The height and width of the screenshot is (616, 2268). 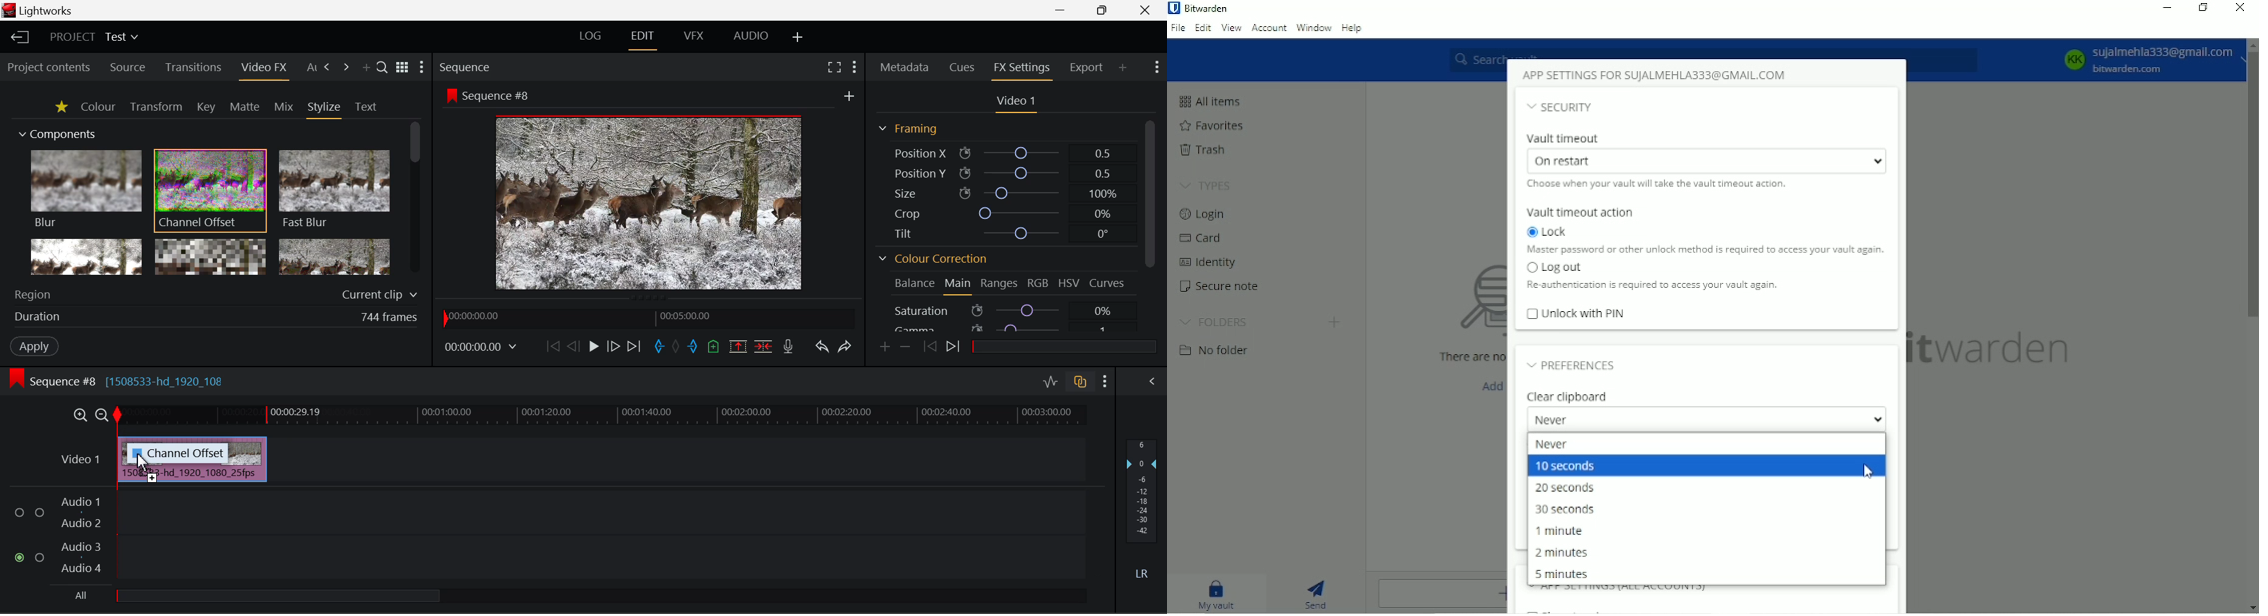 I want to click on Text, so click(x=365, y=107).